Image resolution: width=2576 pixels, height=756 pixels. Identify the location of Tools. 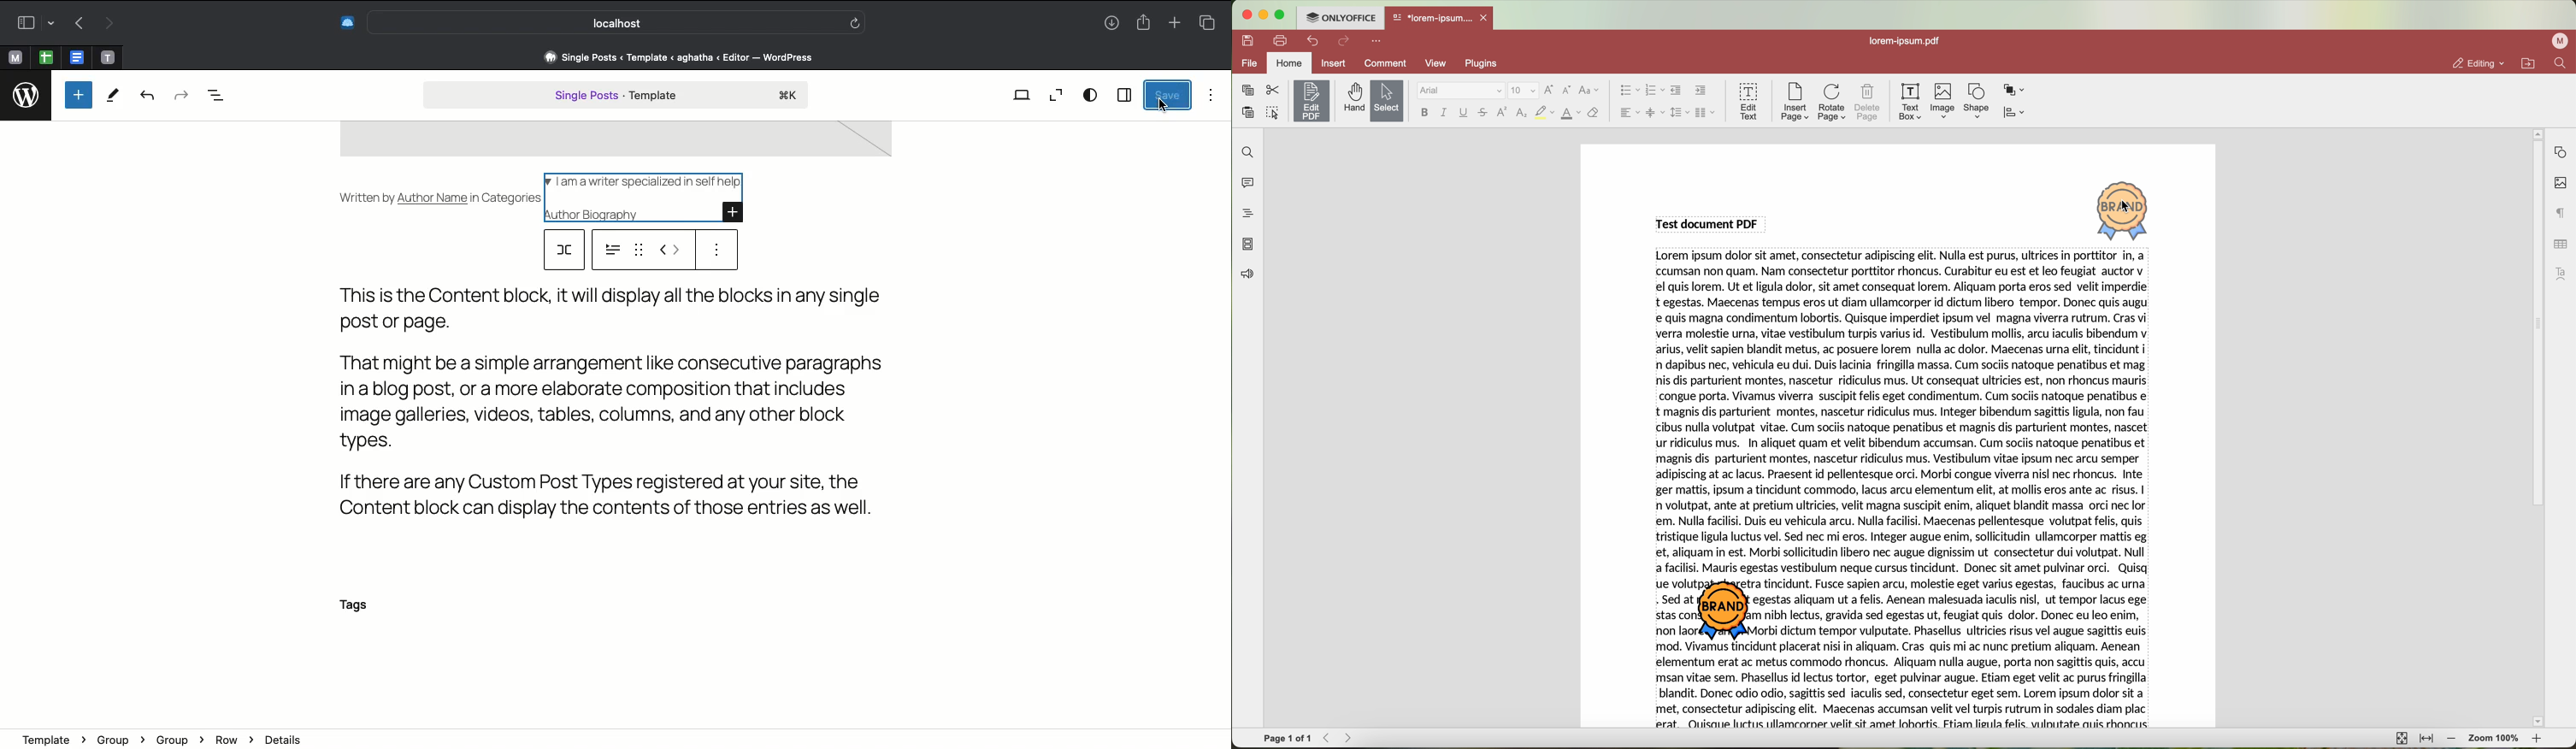
(114, 97).